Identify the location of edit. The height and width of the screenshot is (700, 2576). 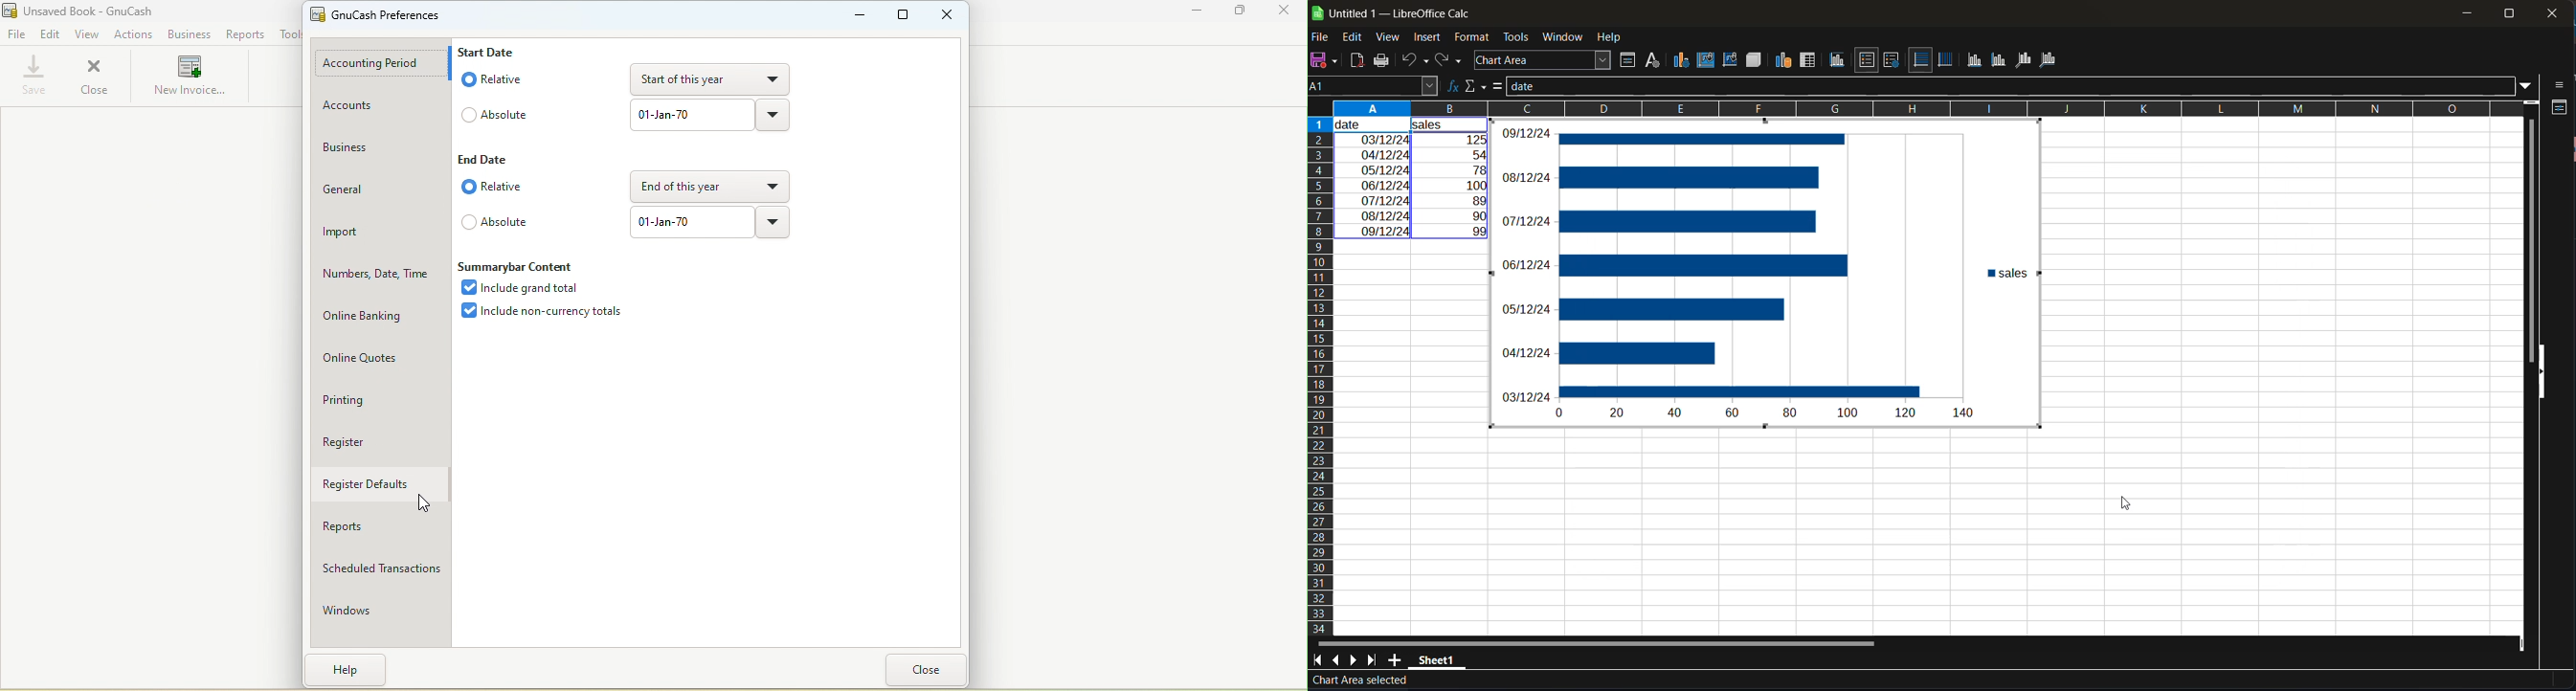
(1351, 38).